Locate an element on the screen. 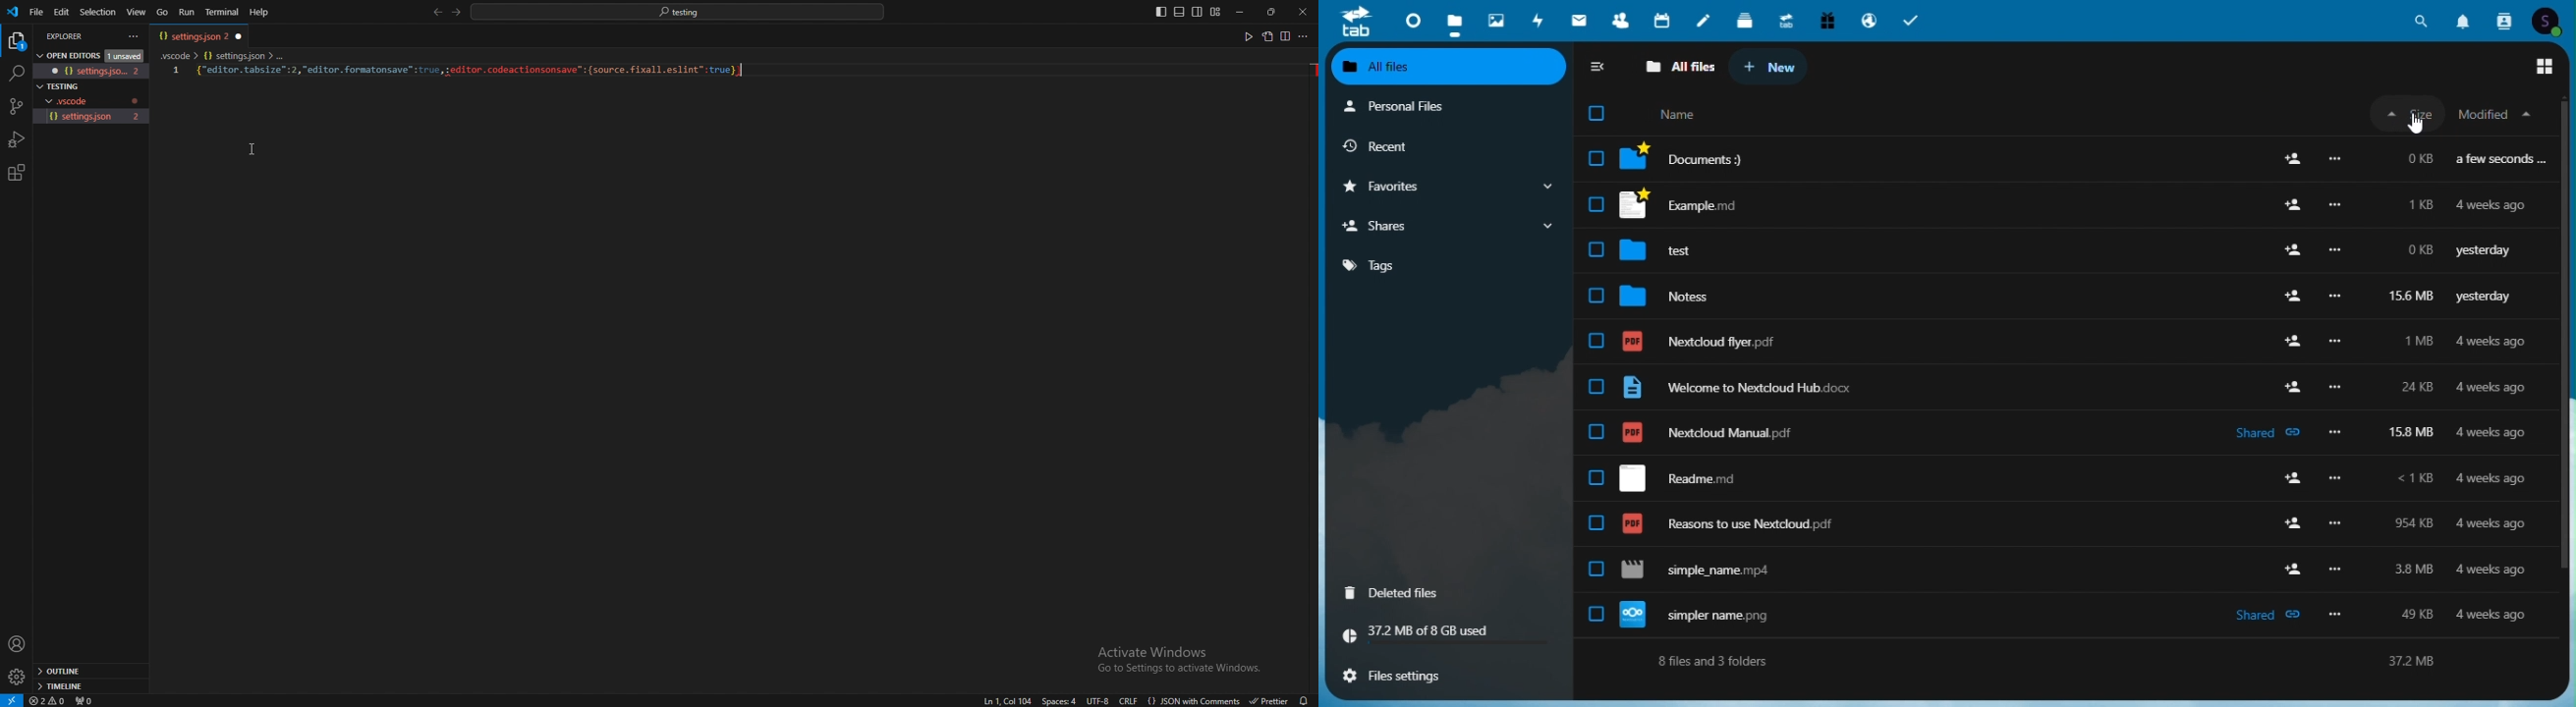 This screenshot has height=728, width=2576. simpler name png is located at coordinates (2068, 617).